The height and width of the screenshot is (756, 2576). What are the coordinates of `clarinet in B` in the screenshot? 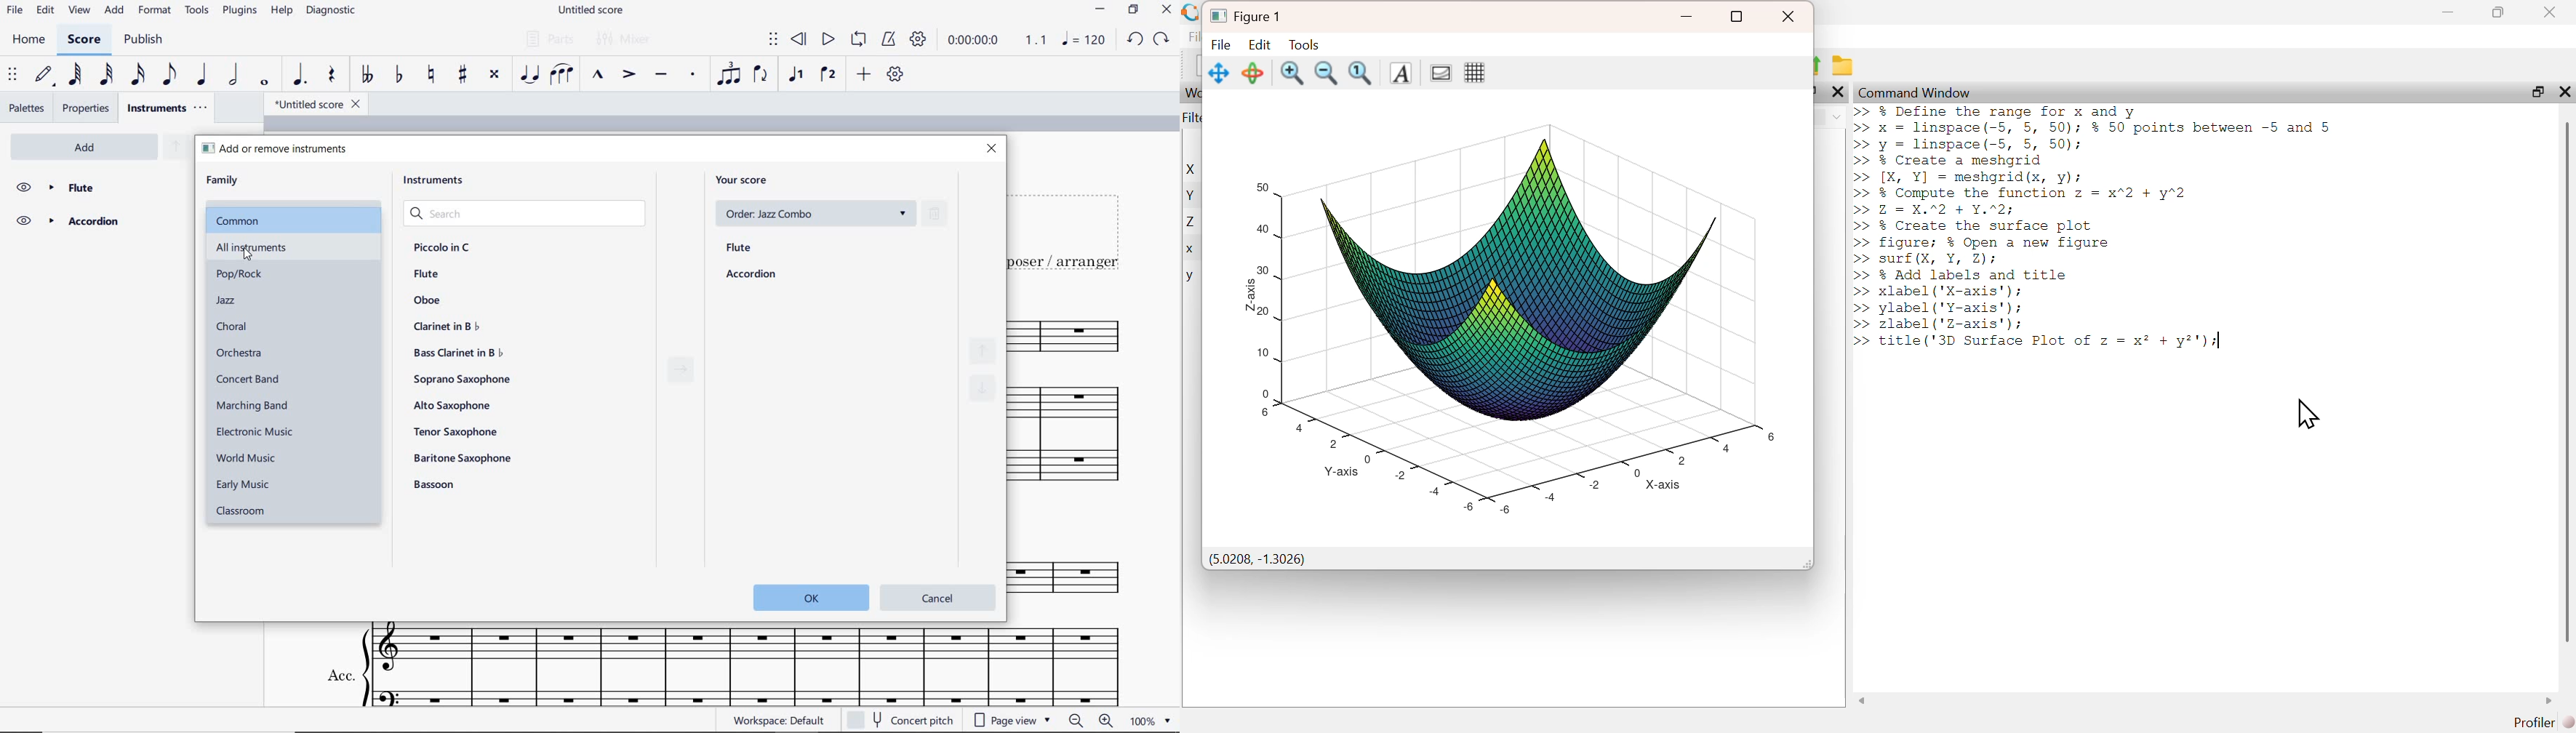 It's located at (446, 326).